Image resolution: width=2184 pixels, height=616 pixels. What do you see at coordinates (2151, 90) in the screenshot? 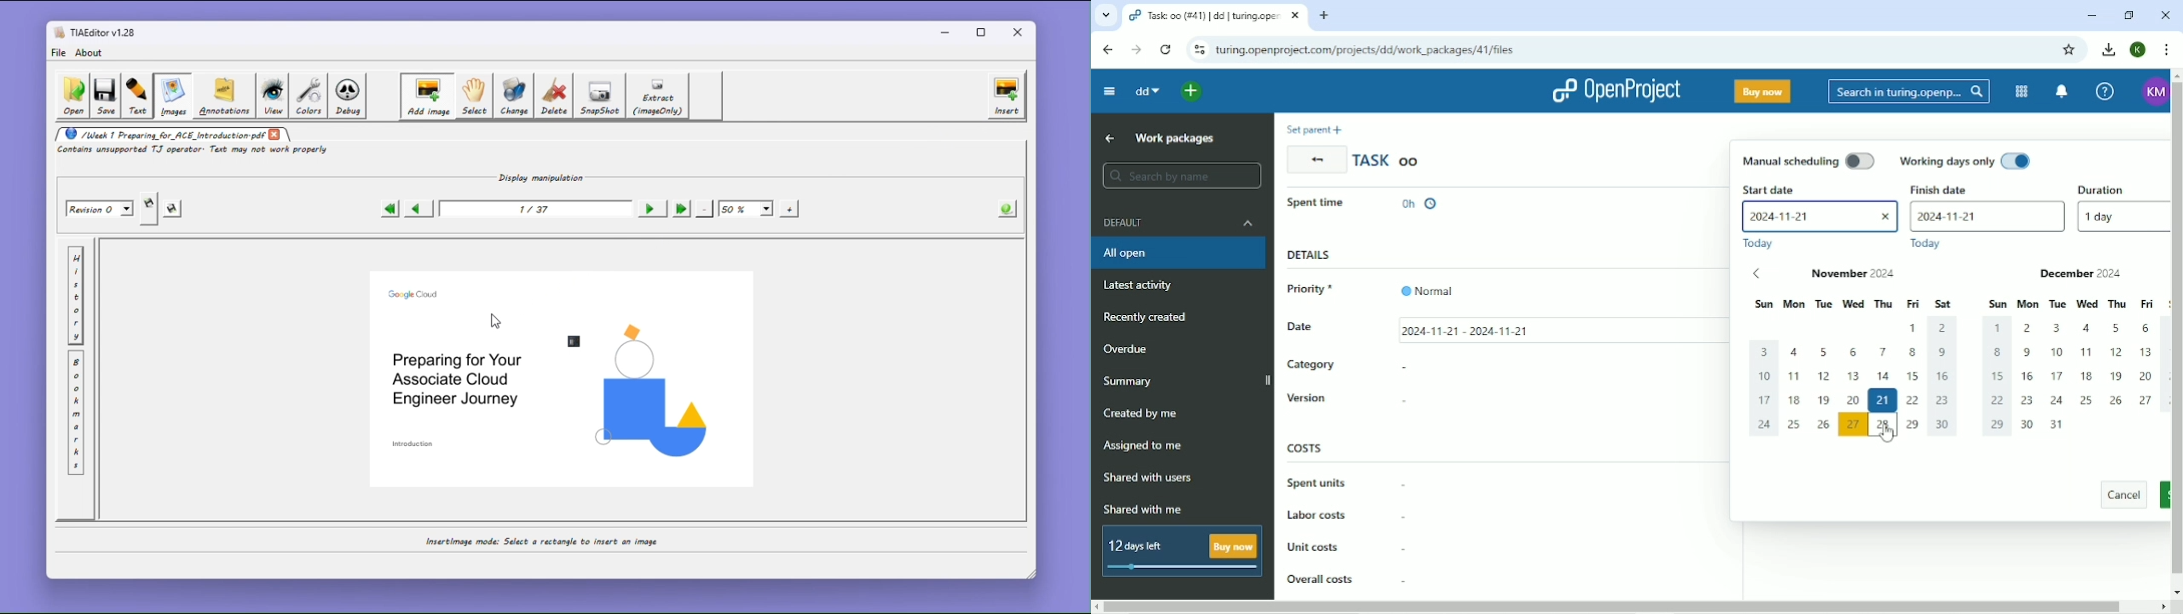
I see `KM` at bounding box center [2151, 90].